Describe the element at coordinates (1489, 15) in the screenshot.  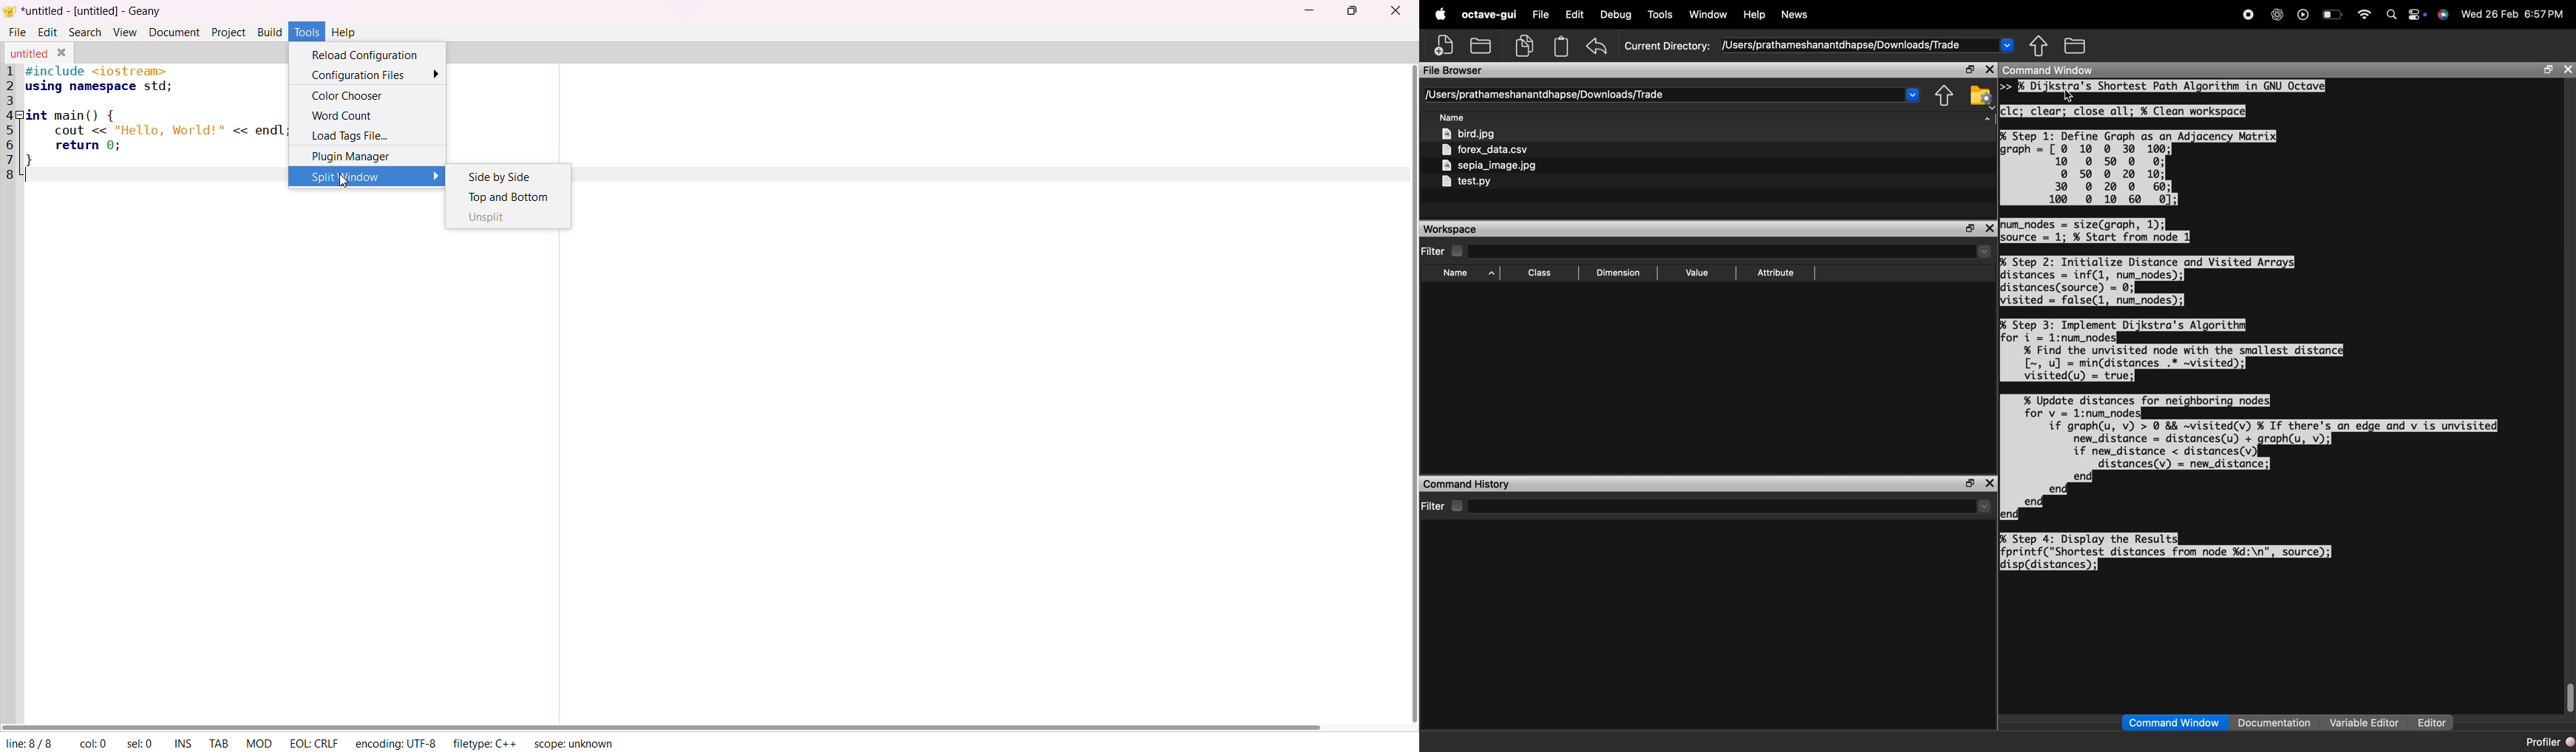
I see `octave-gui` at that location.